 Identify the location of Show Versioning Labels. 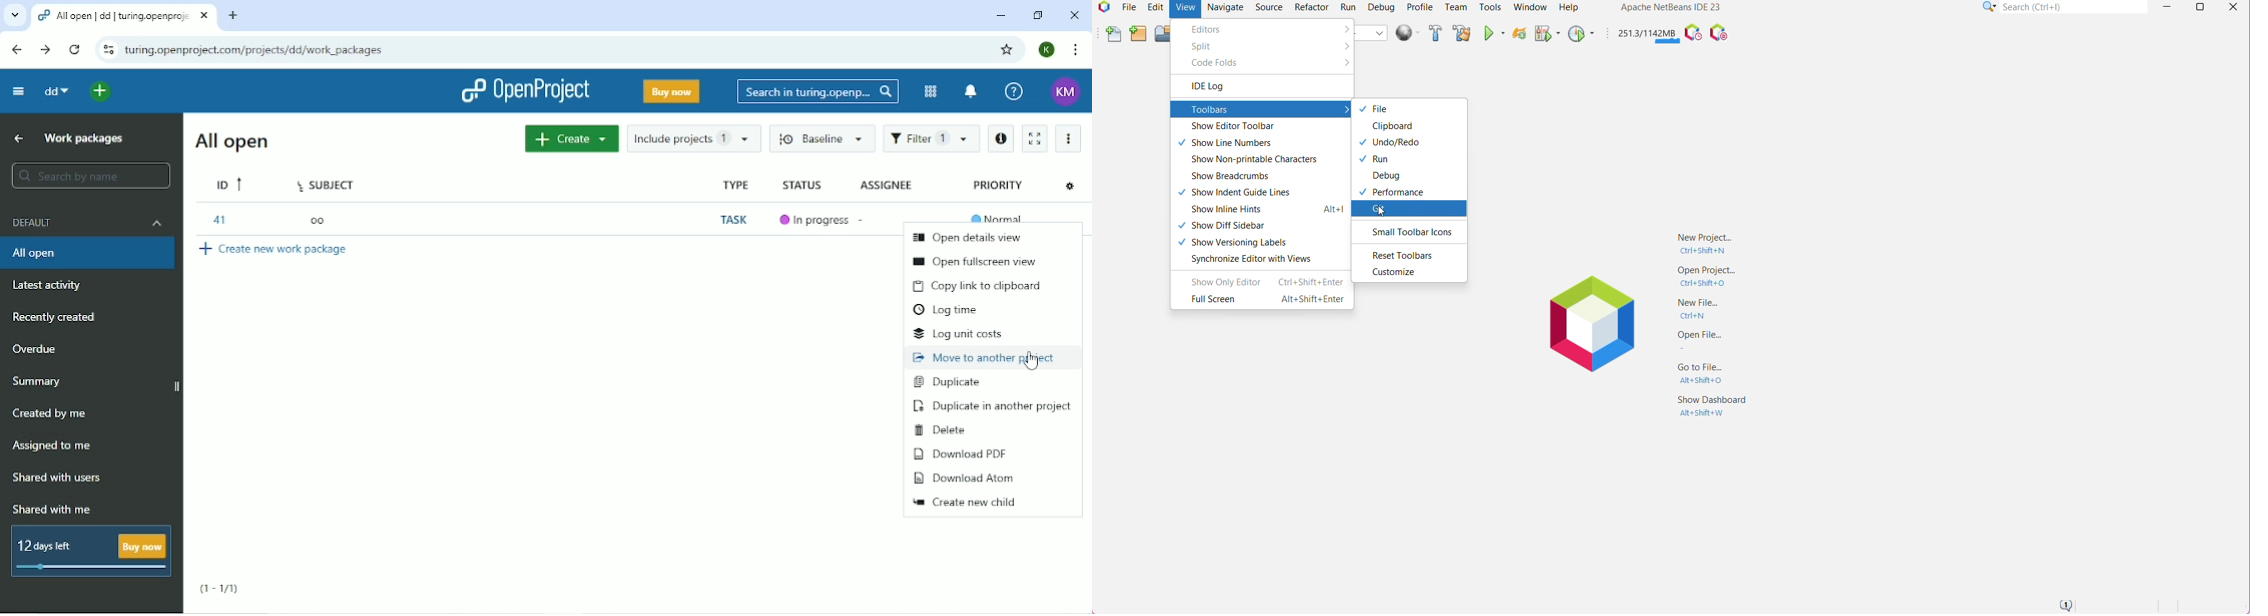
(1240, 242).